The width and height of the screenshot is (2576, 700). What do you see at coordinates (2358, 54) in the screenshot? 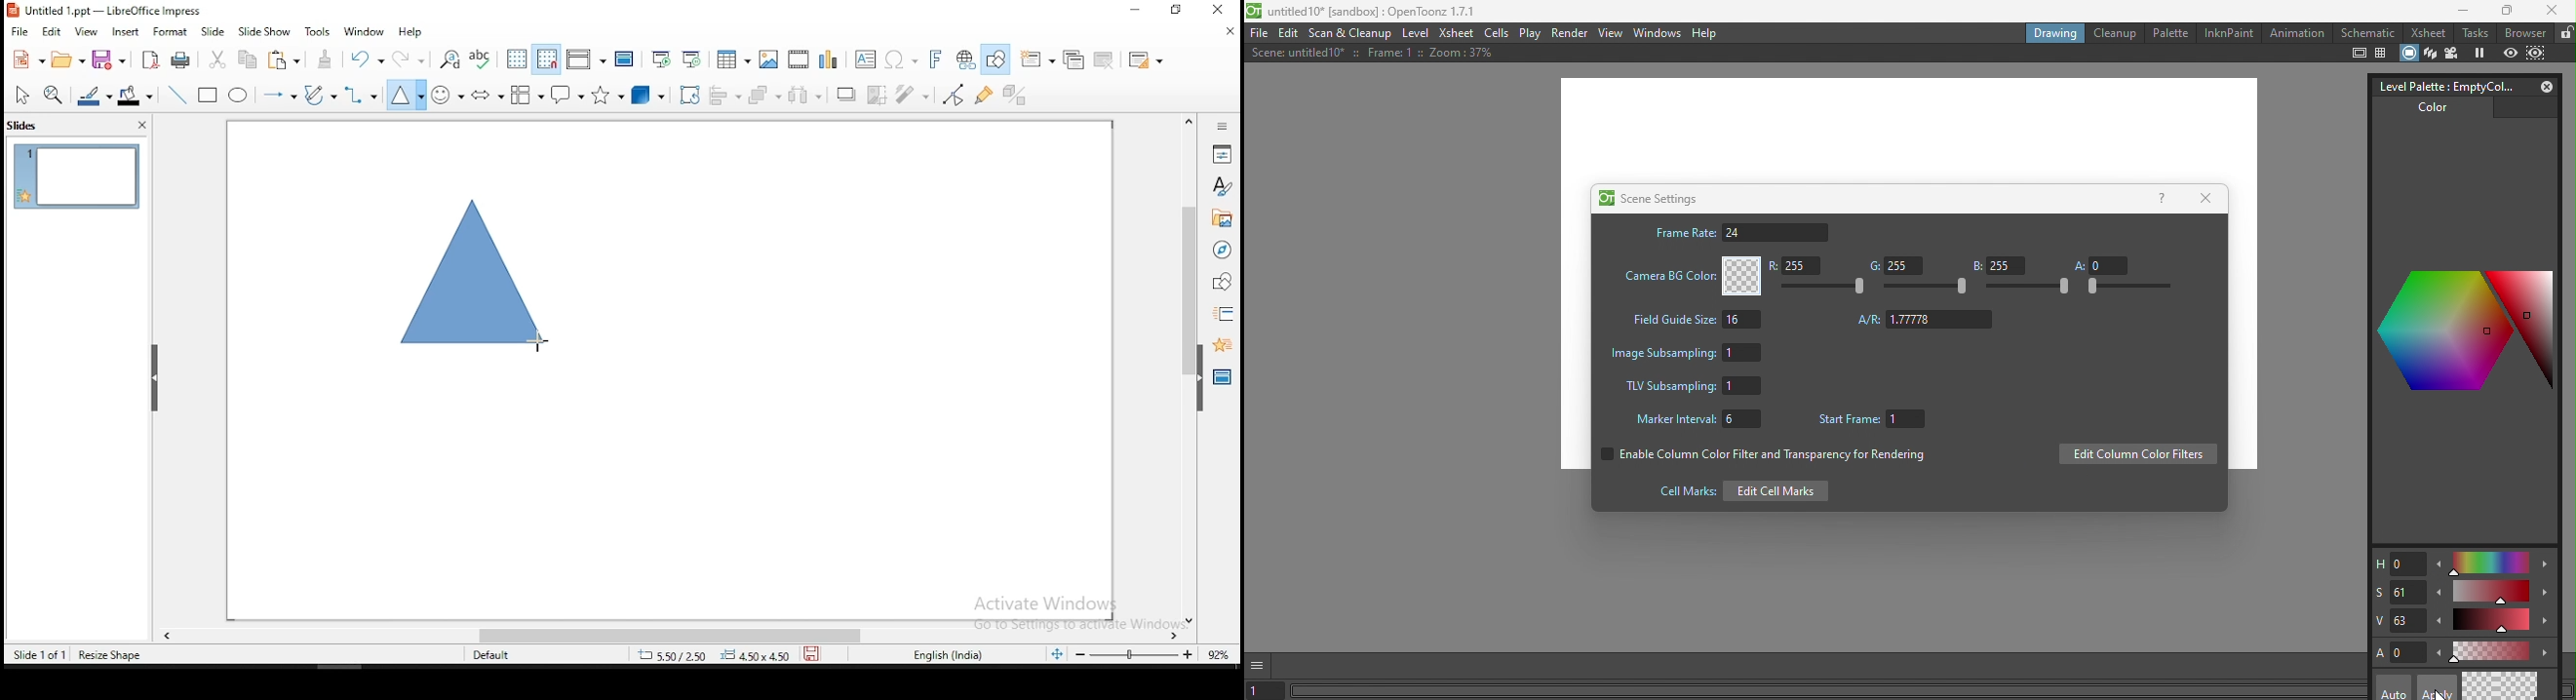
I see `Safe area` at bounding box center [2358, 54].